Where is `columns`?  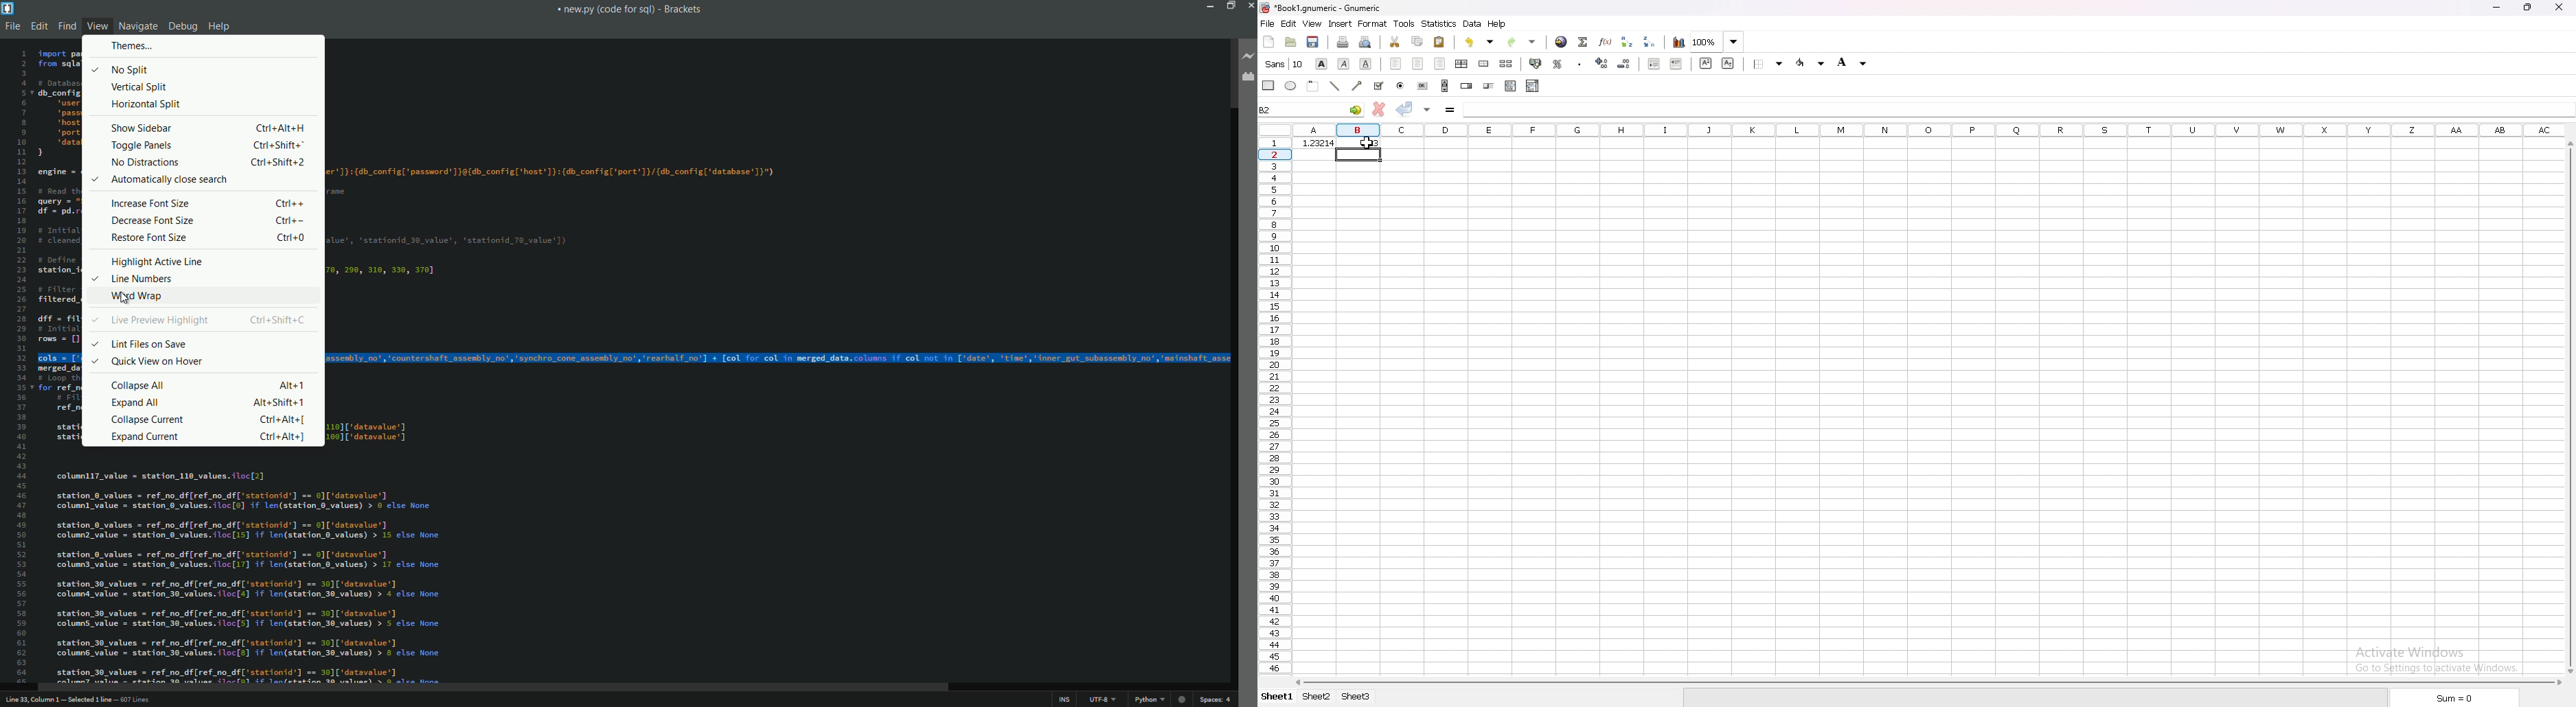 columns is located at coordinates (1931, 130).